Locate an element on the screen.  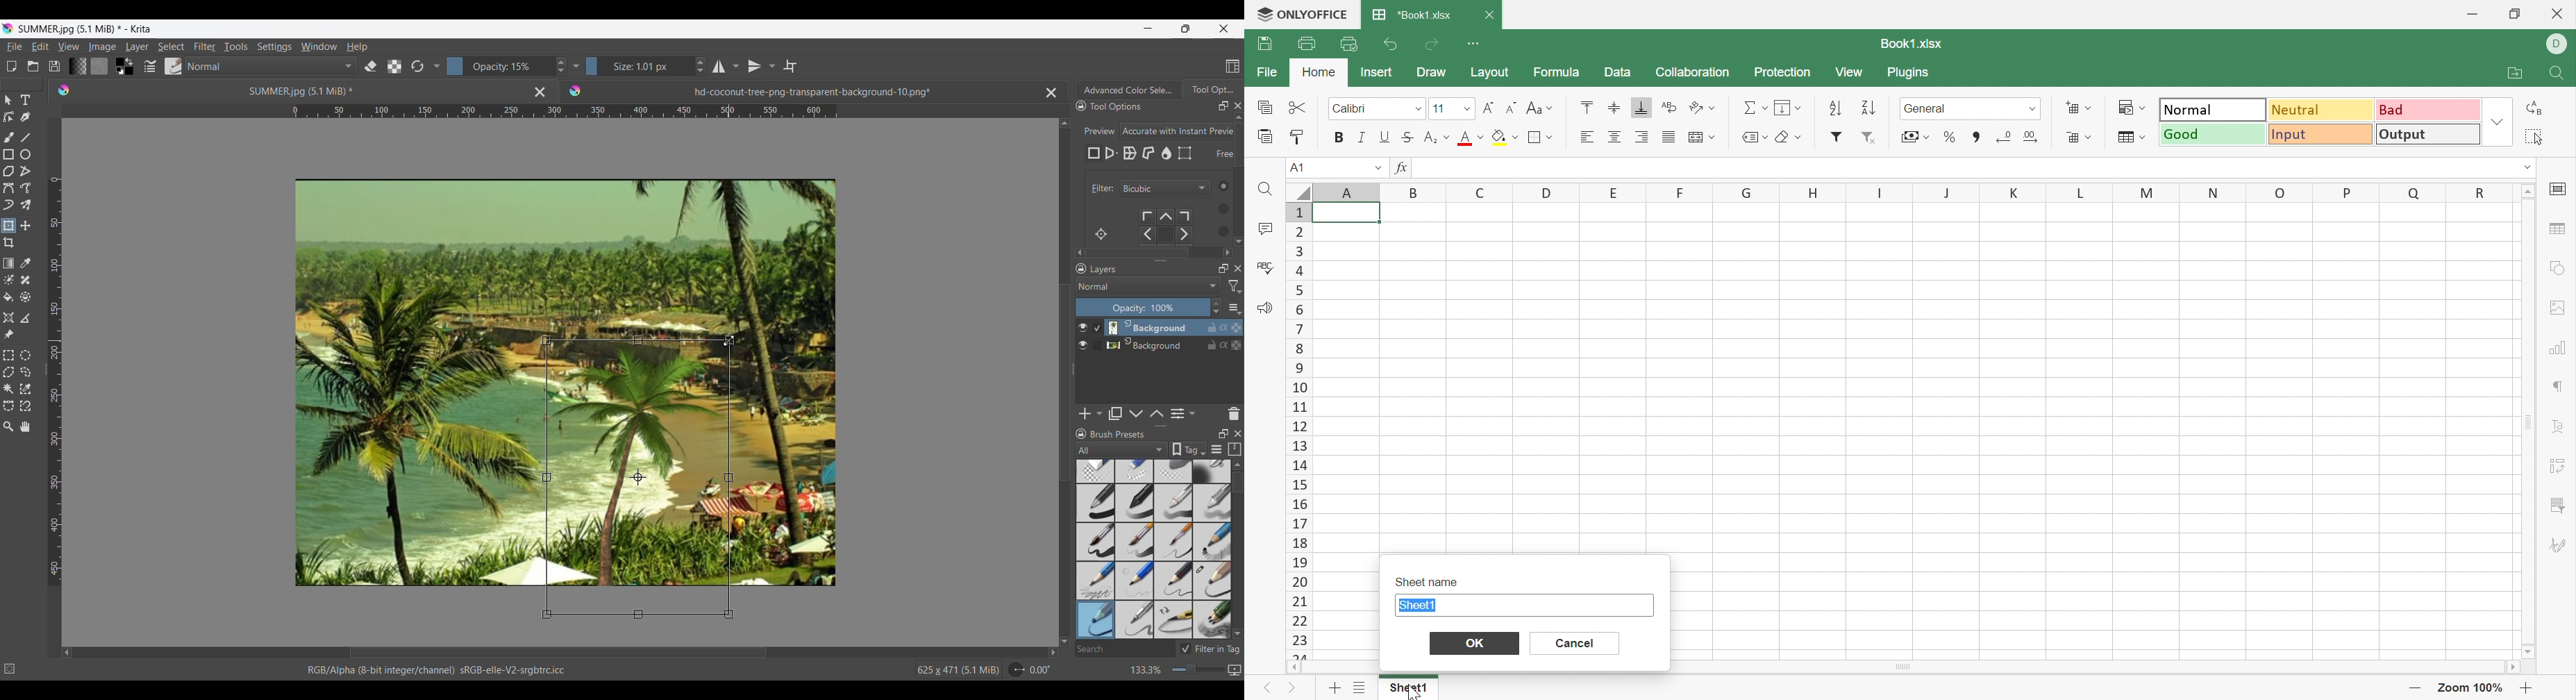
Select all rows and colums is located at coordinates (1298, 190).